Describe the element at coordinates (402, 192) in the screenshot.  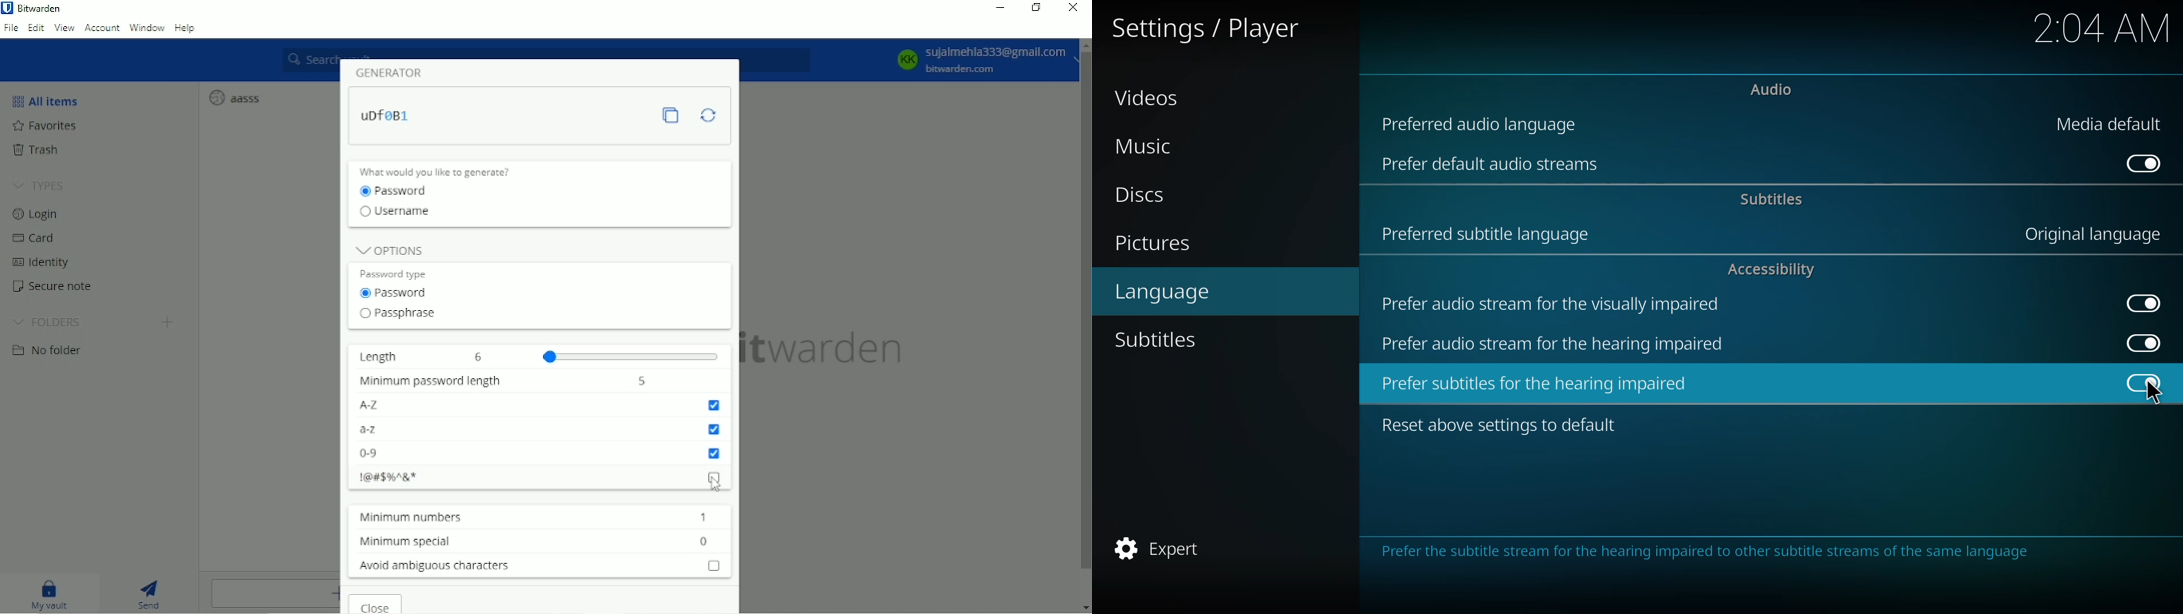
I see `Password radio button` at that location.